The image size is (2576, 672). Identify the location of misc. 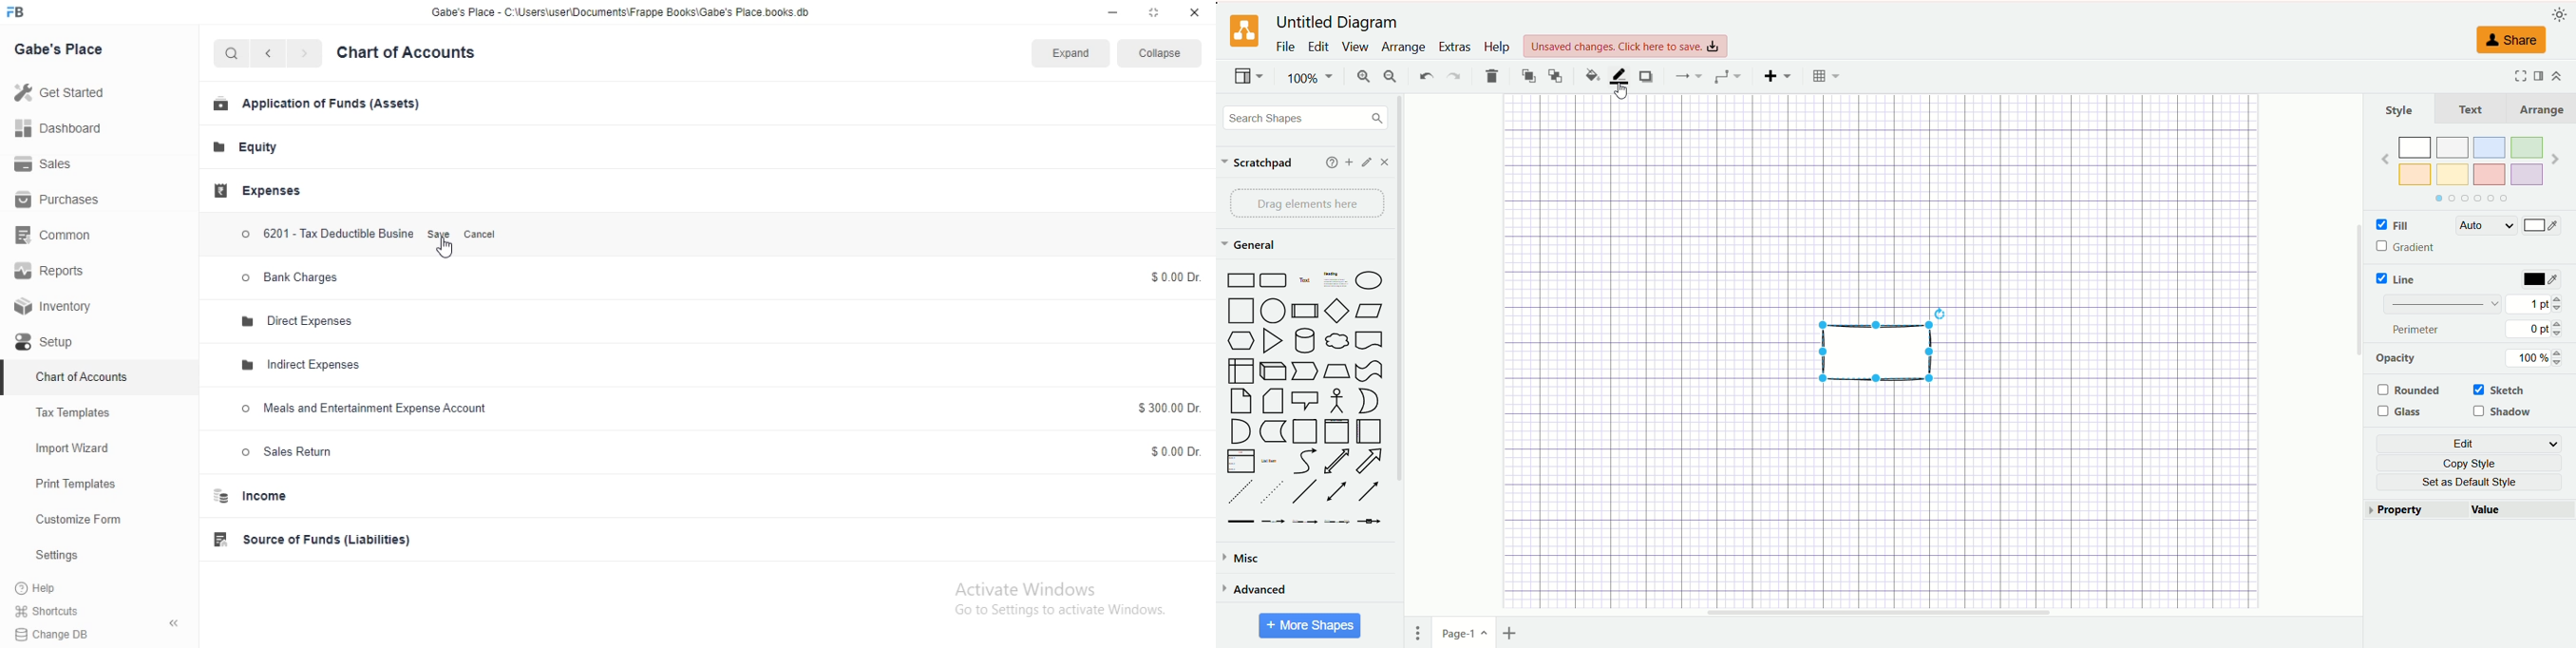
(1244, 559).